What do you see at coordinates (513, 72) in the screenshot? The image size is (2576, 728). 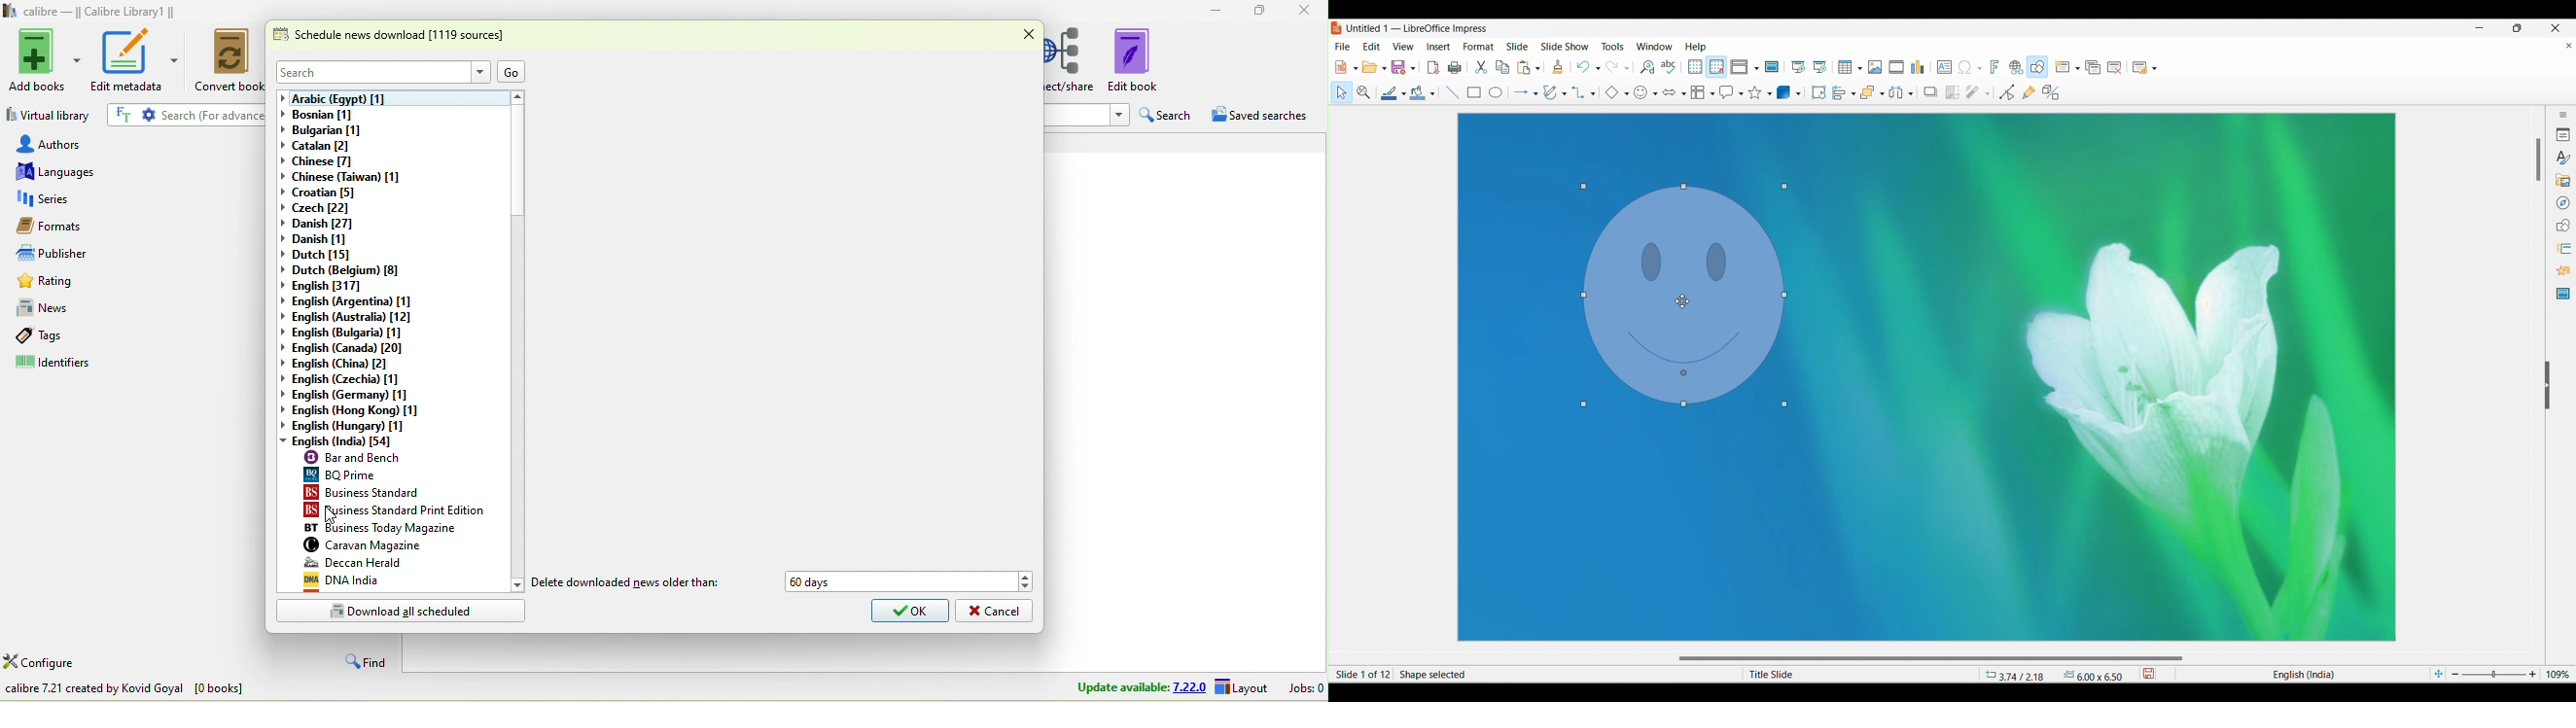 I see `go` at bounding box center [513, 72].